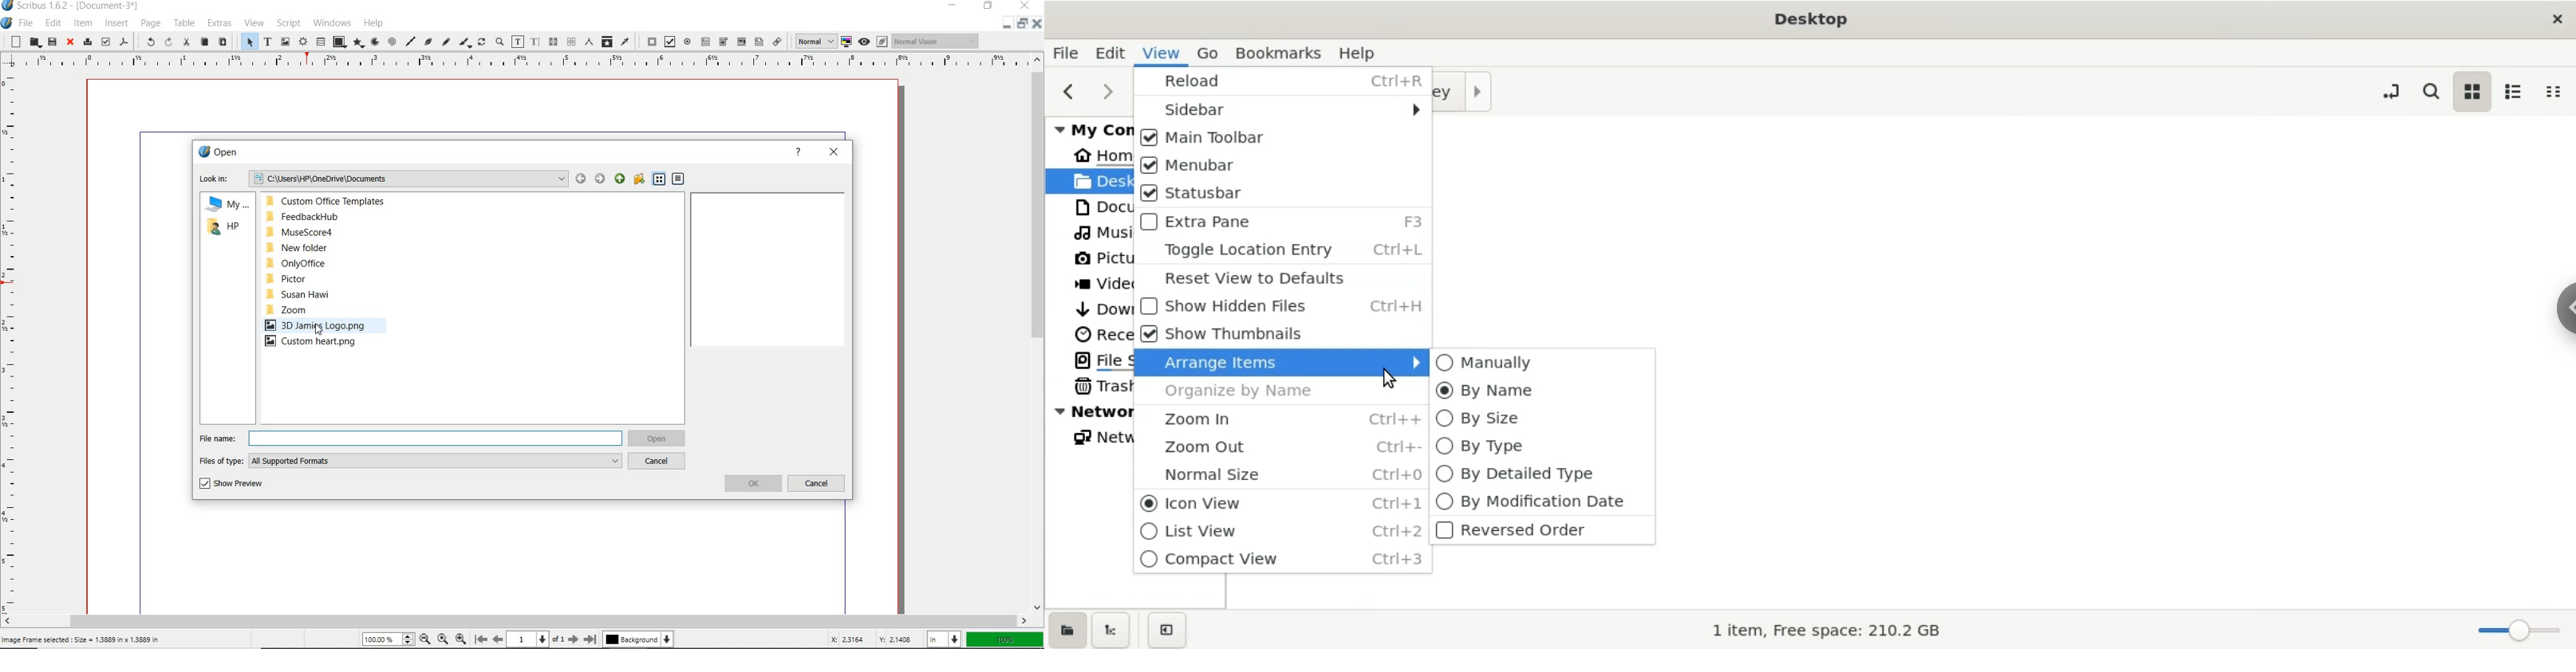 The image size is (2576, 672). Describe the element at coordinates (124, 42) in the screenshot. I see `save as pdf` at that location.